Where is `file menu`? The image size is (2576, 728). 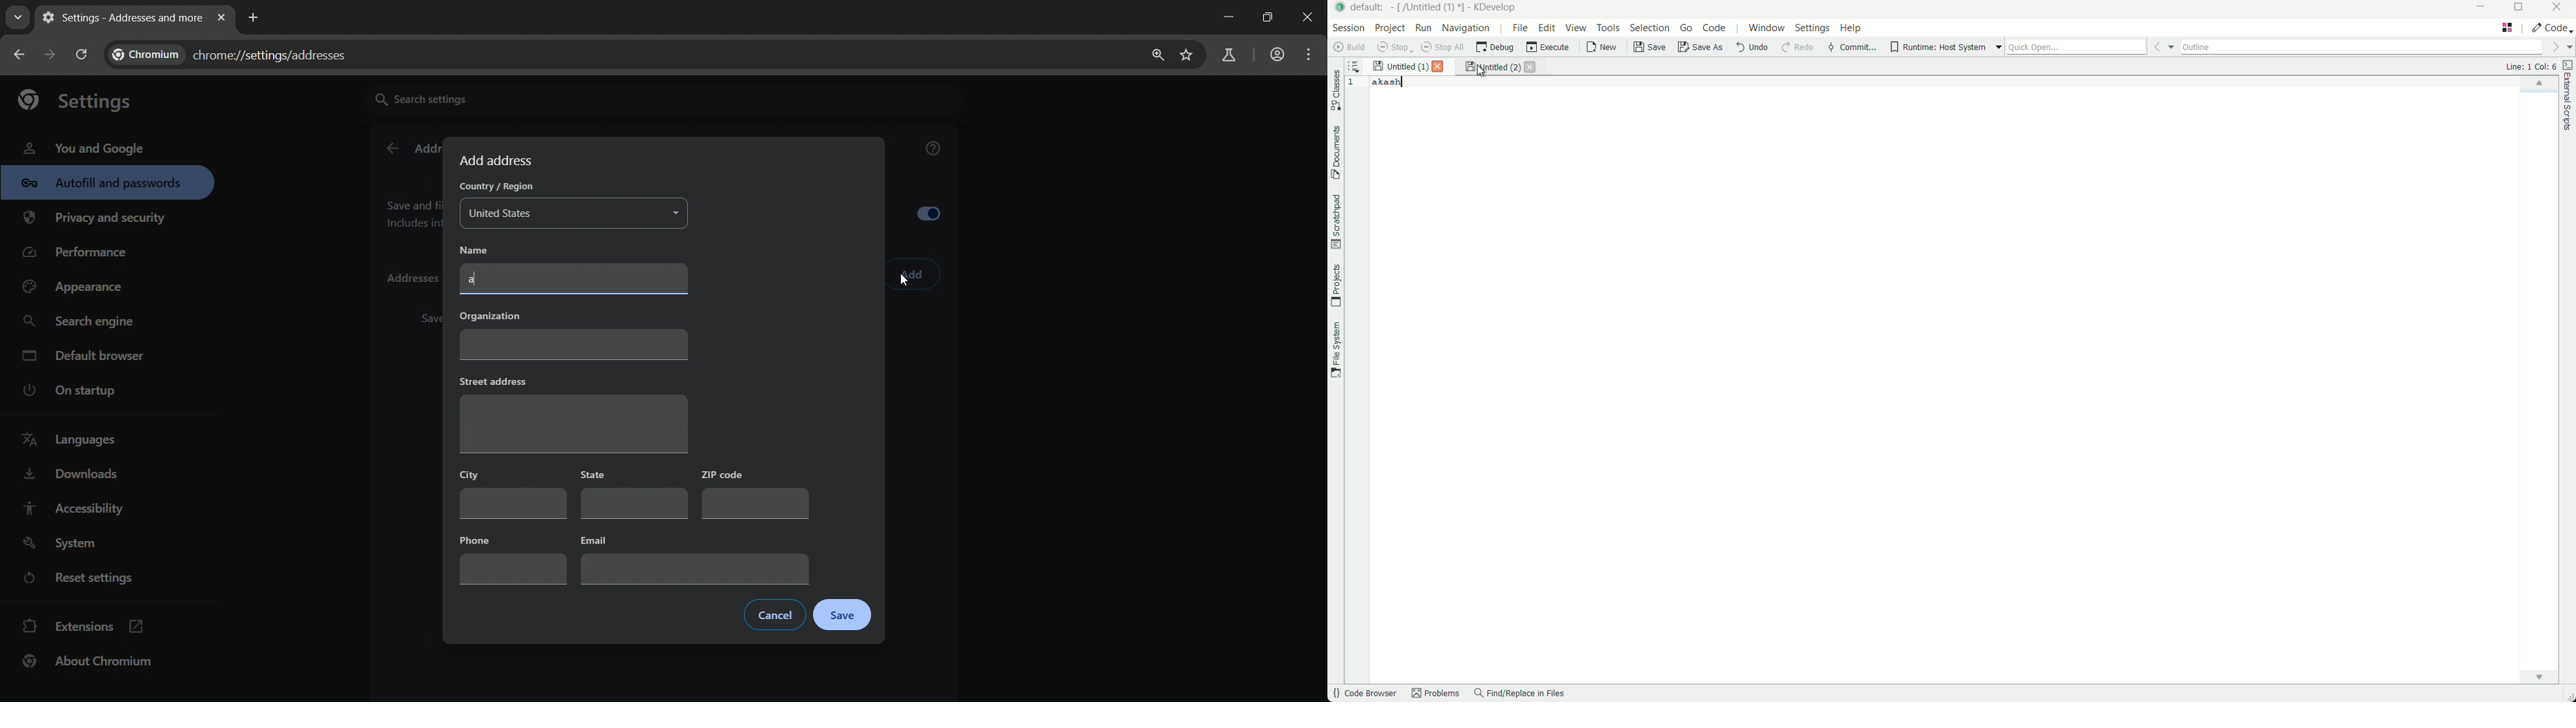 file menu is located at coordinates (1520, 29).